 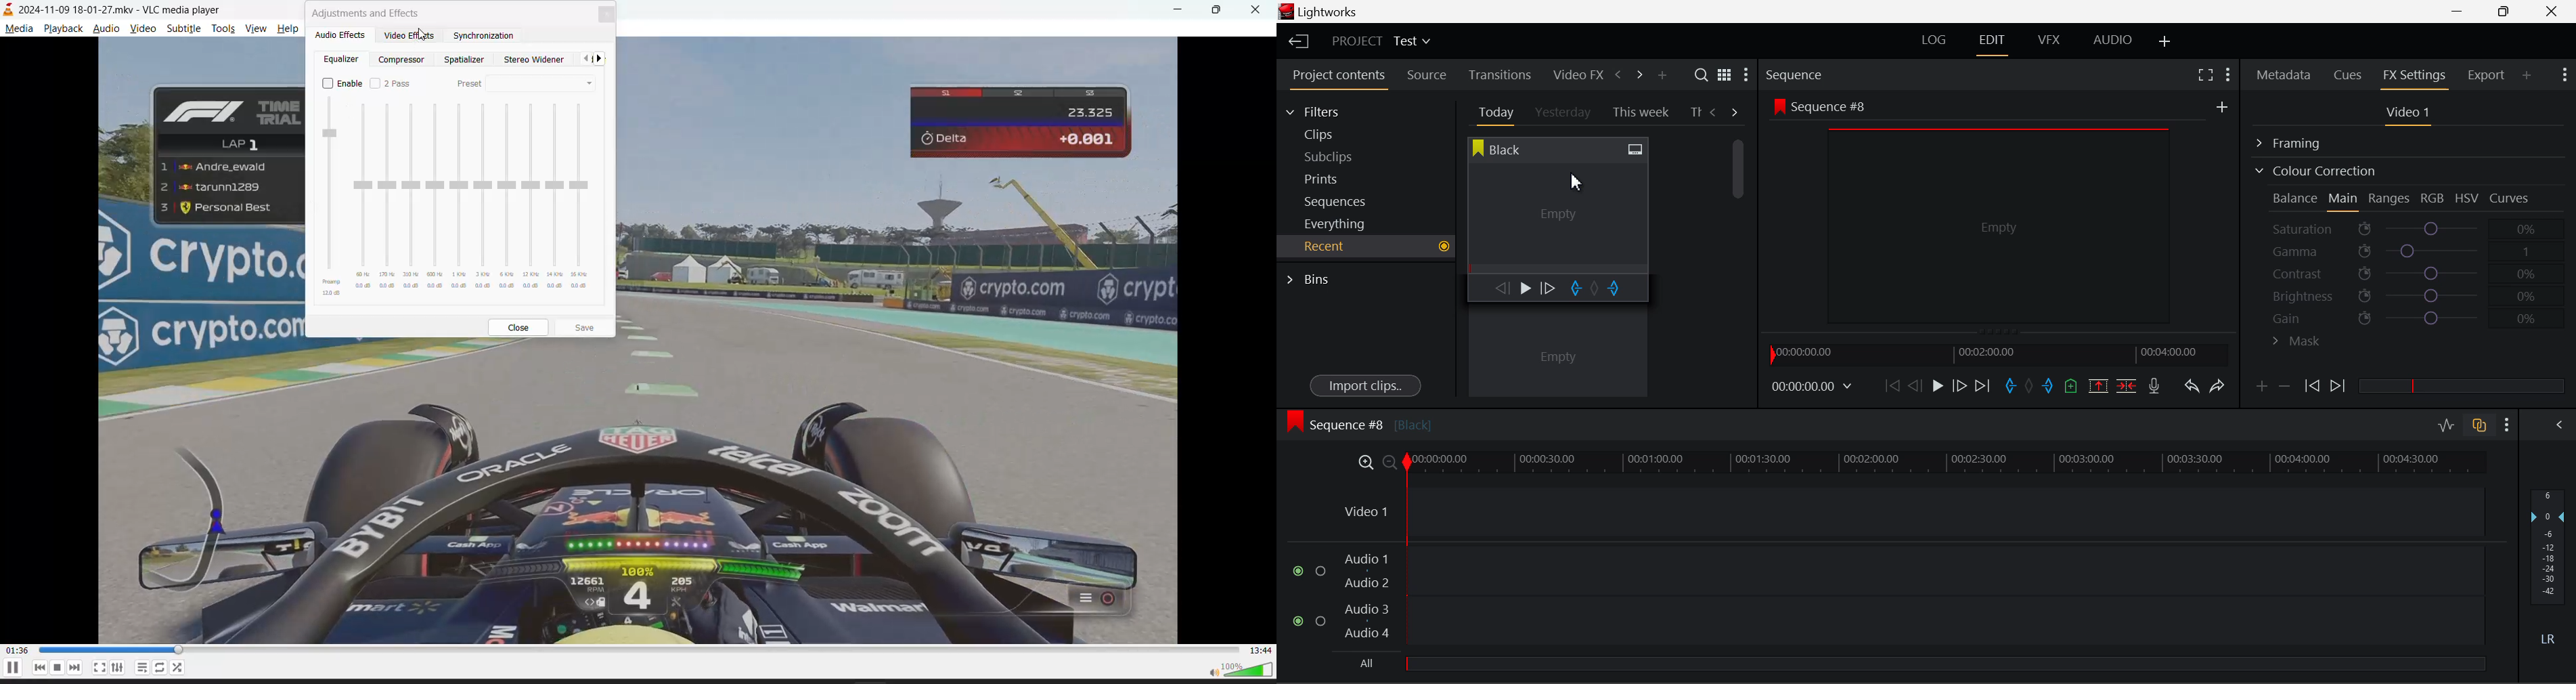 I want to click on video contrast increased, so click(x=640, y=497).